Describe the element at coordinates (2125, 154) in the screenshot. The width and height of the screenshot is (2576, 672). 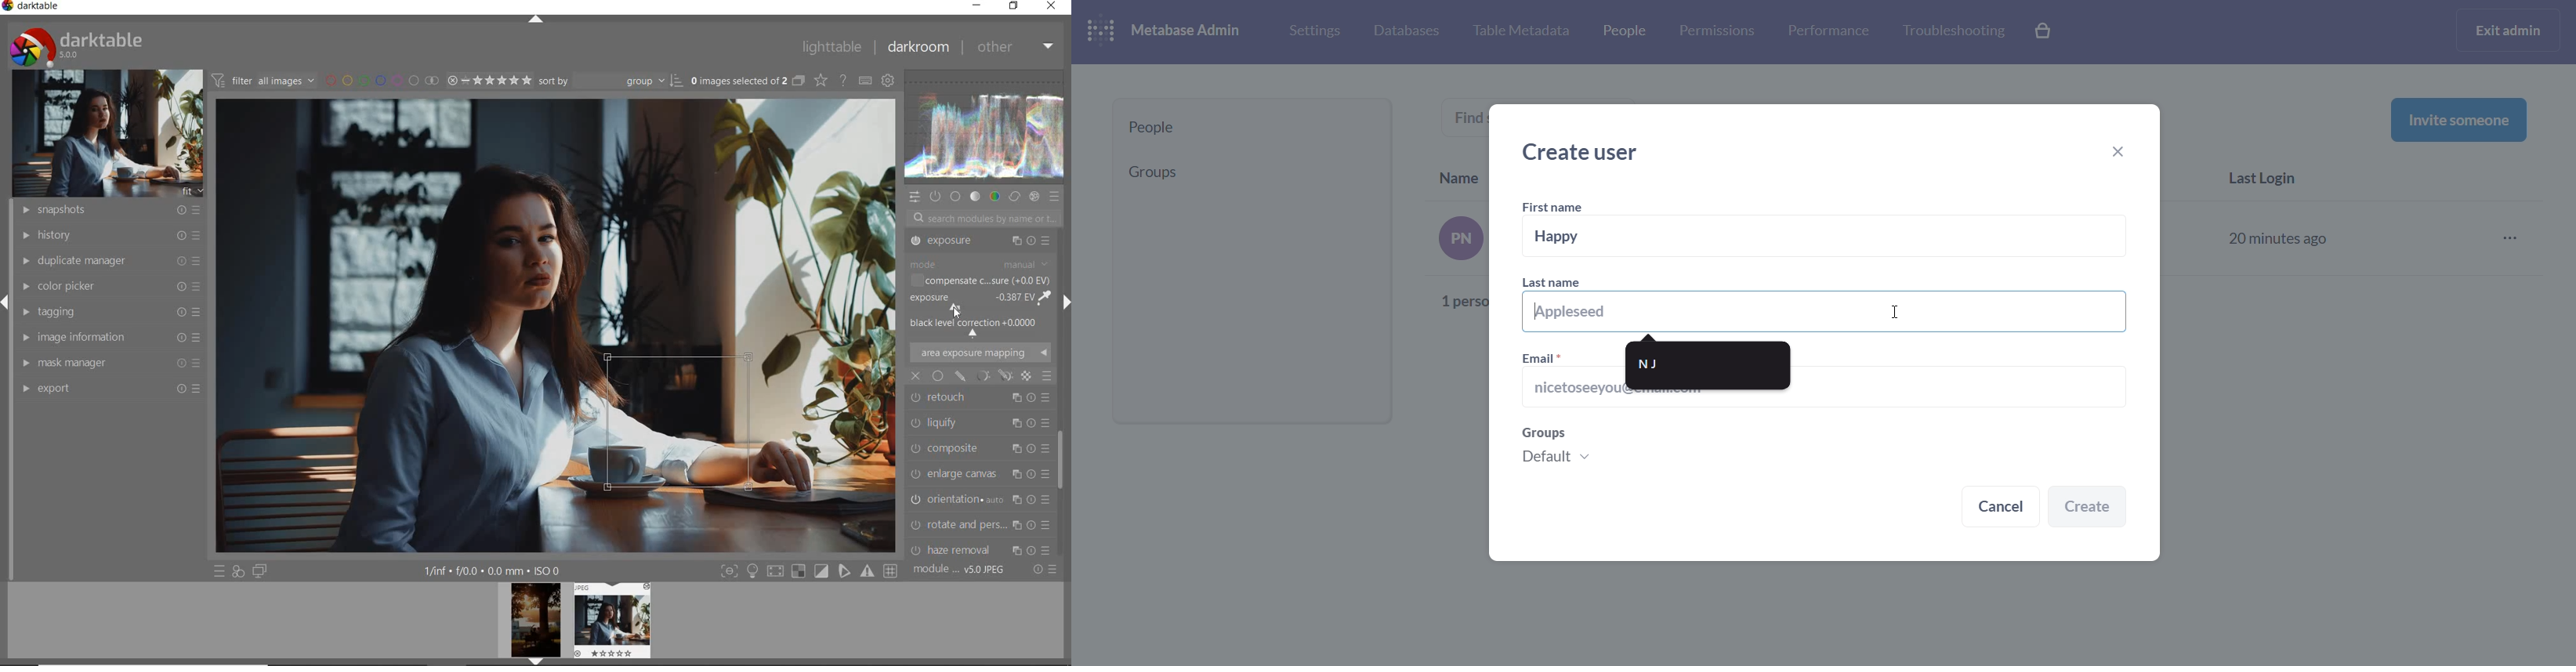
I see `close` at that location.